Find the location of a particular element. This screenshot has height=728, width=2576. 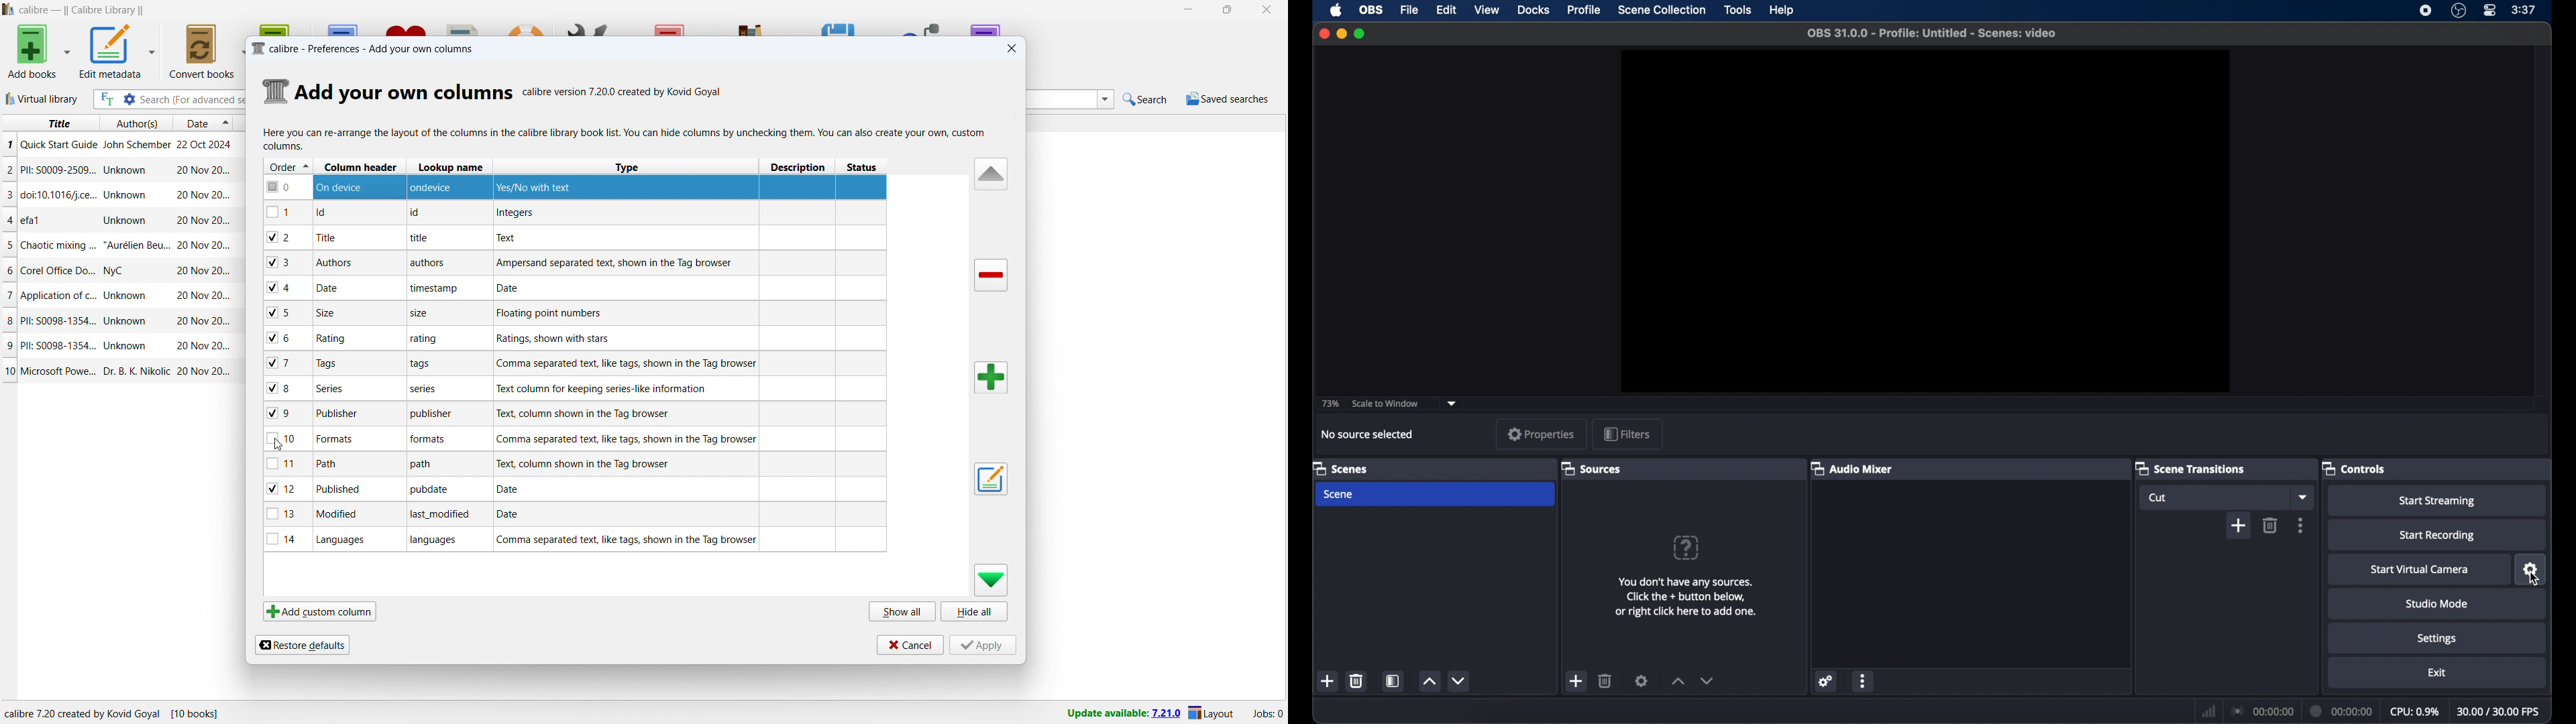

obs is located at coordinates (1371, 10).